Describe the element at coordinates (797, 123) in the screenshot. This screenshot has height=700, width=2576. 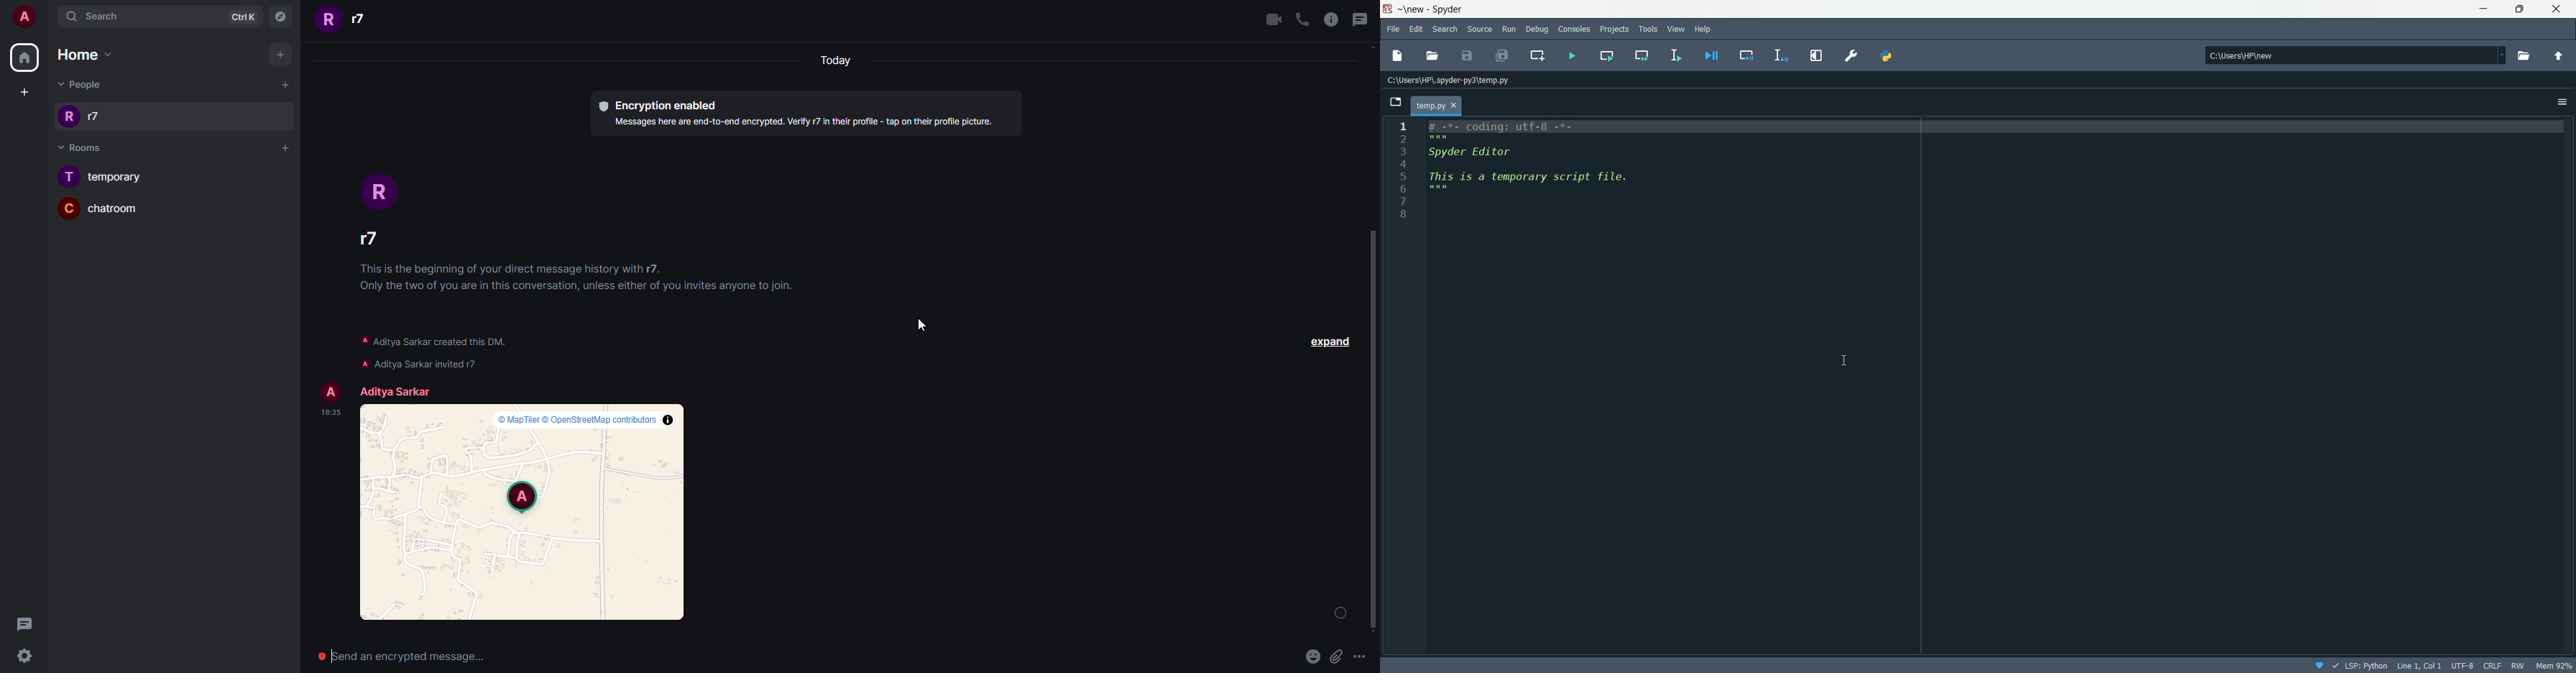
I see `text` at that location.